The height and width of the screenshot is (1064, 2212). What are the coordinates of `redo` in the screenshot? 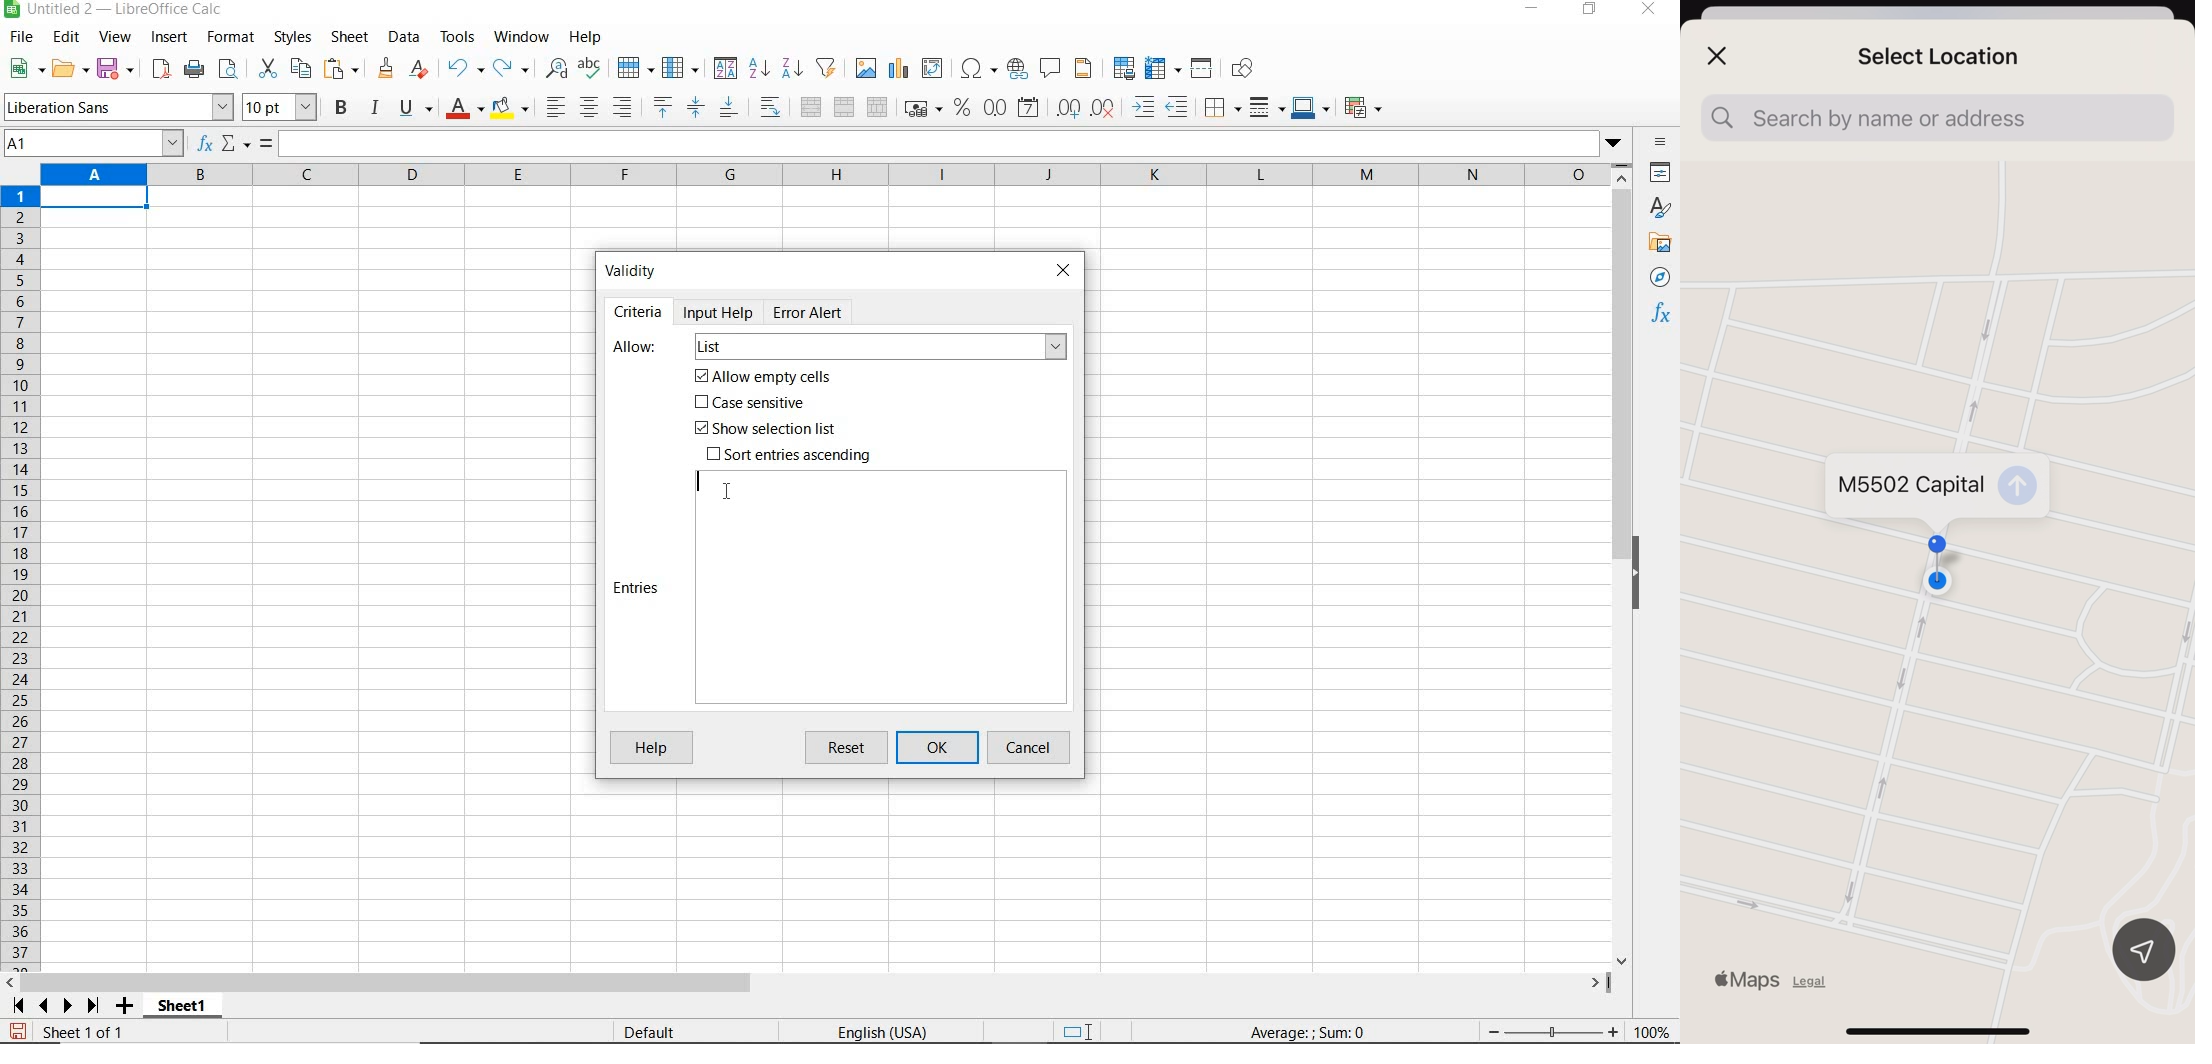 It's located at (510, 69).